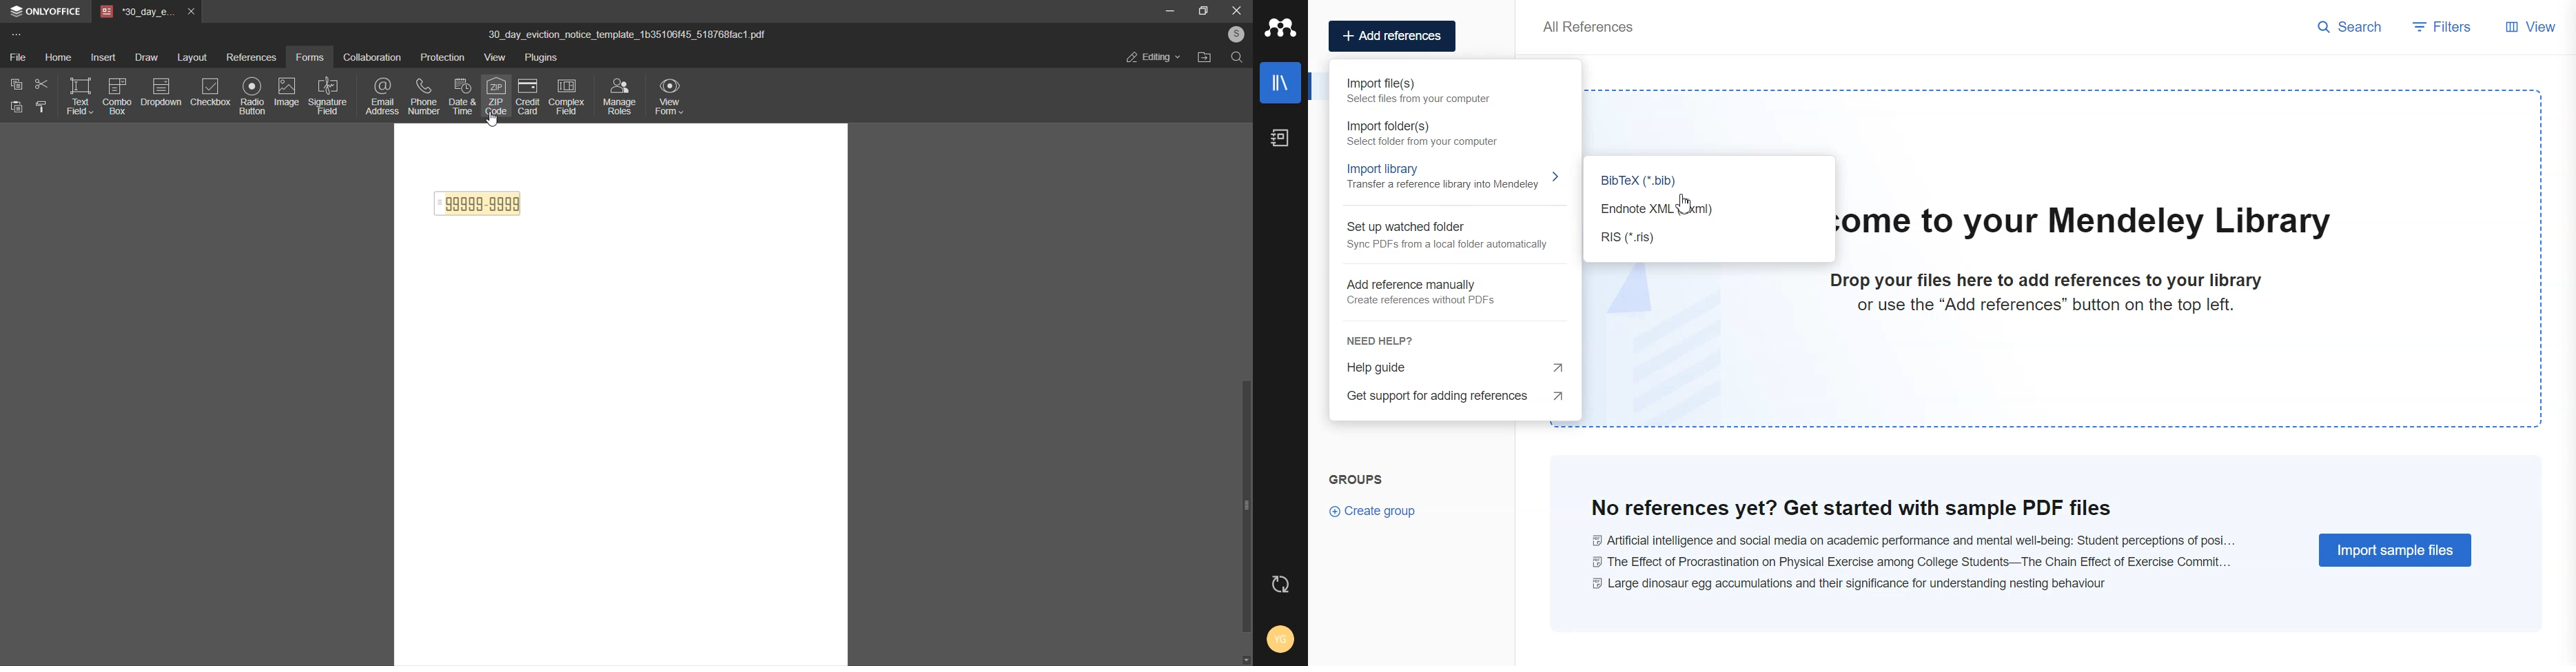 The image size is (2576, 672). I want to click on 30_day_eviction_notice_template_1b35106f45_518768fac1.pdf, so click(632, 33).